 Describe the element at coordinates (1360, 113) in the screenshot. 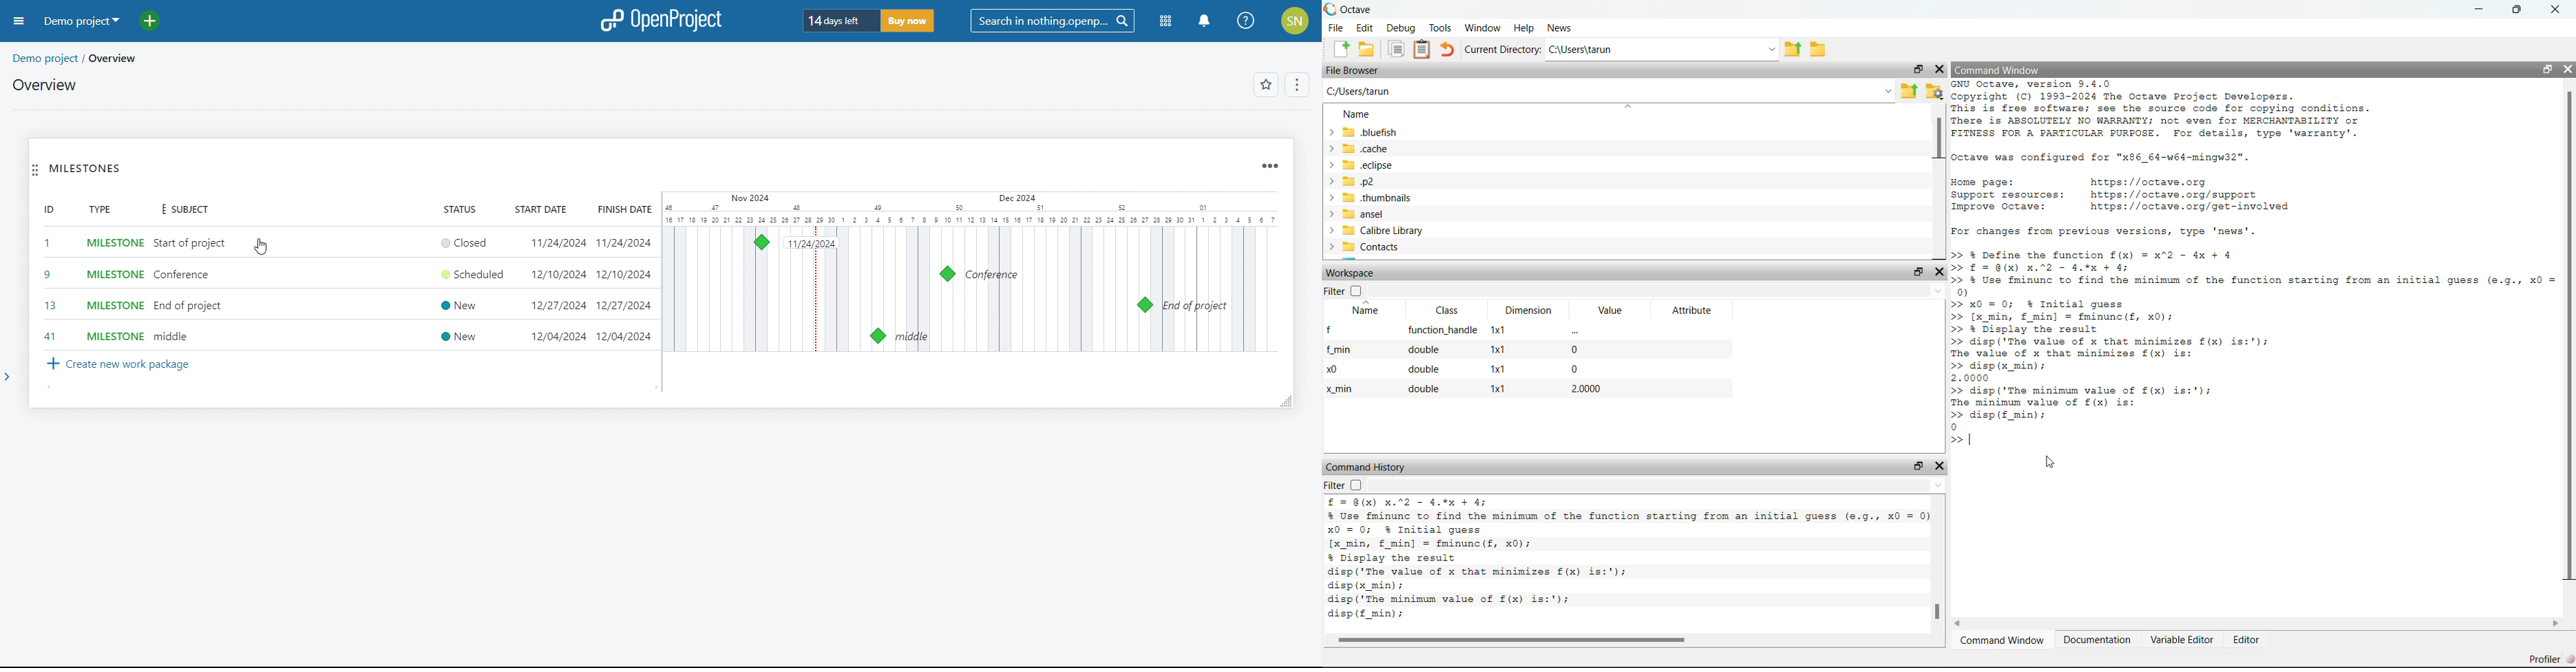

I see `Name` at that location.